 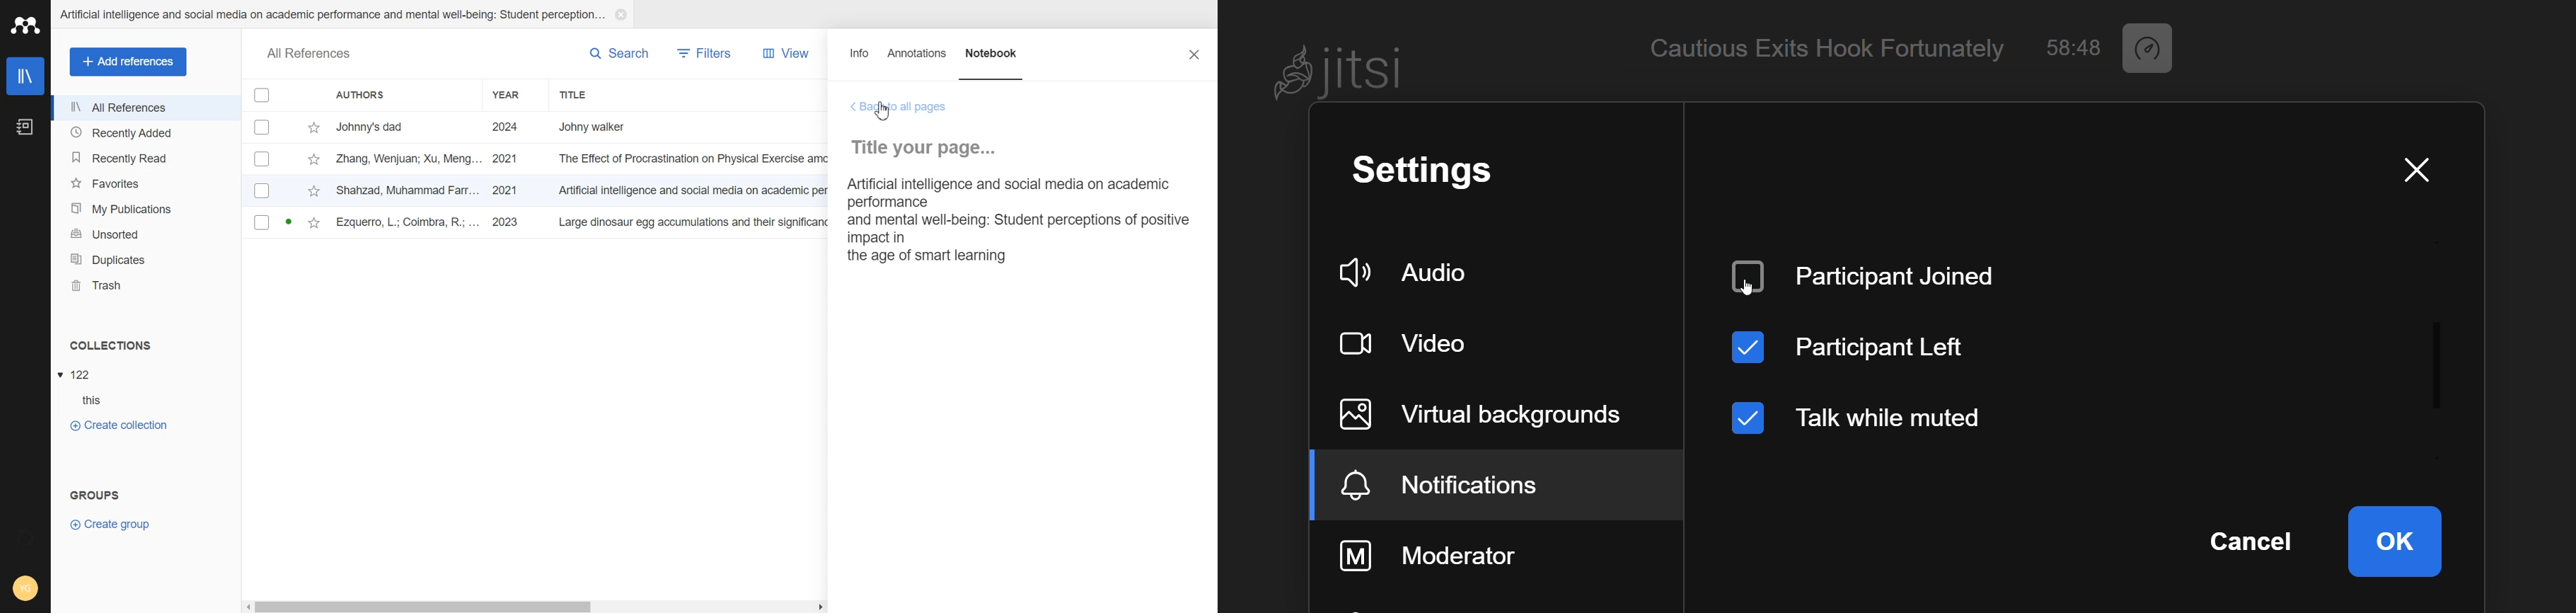 What do you see at coordinates (145, 183) in the screenshot?
I see `Favorites` at bounding box center [145, 183].